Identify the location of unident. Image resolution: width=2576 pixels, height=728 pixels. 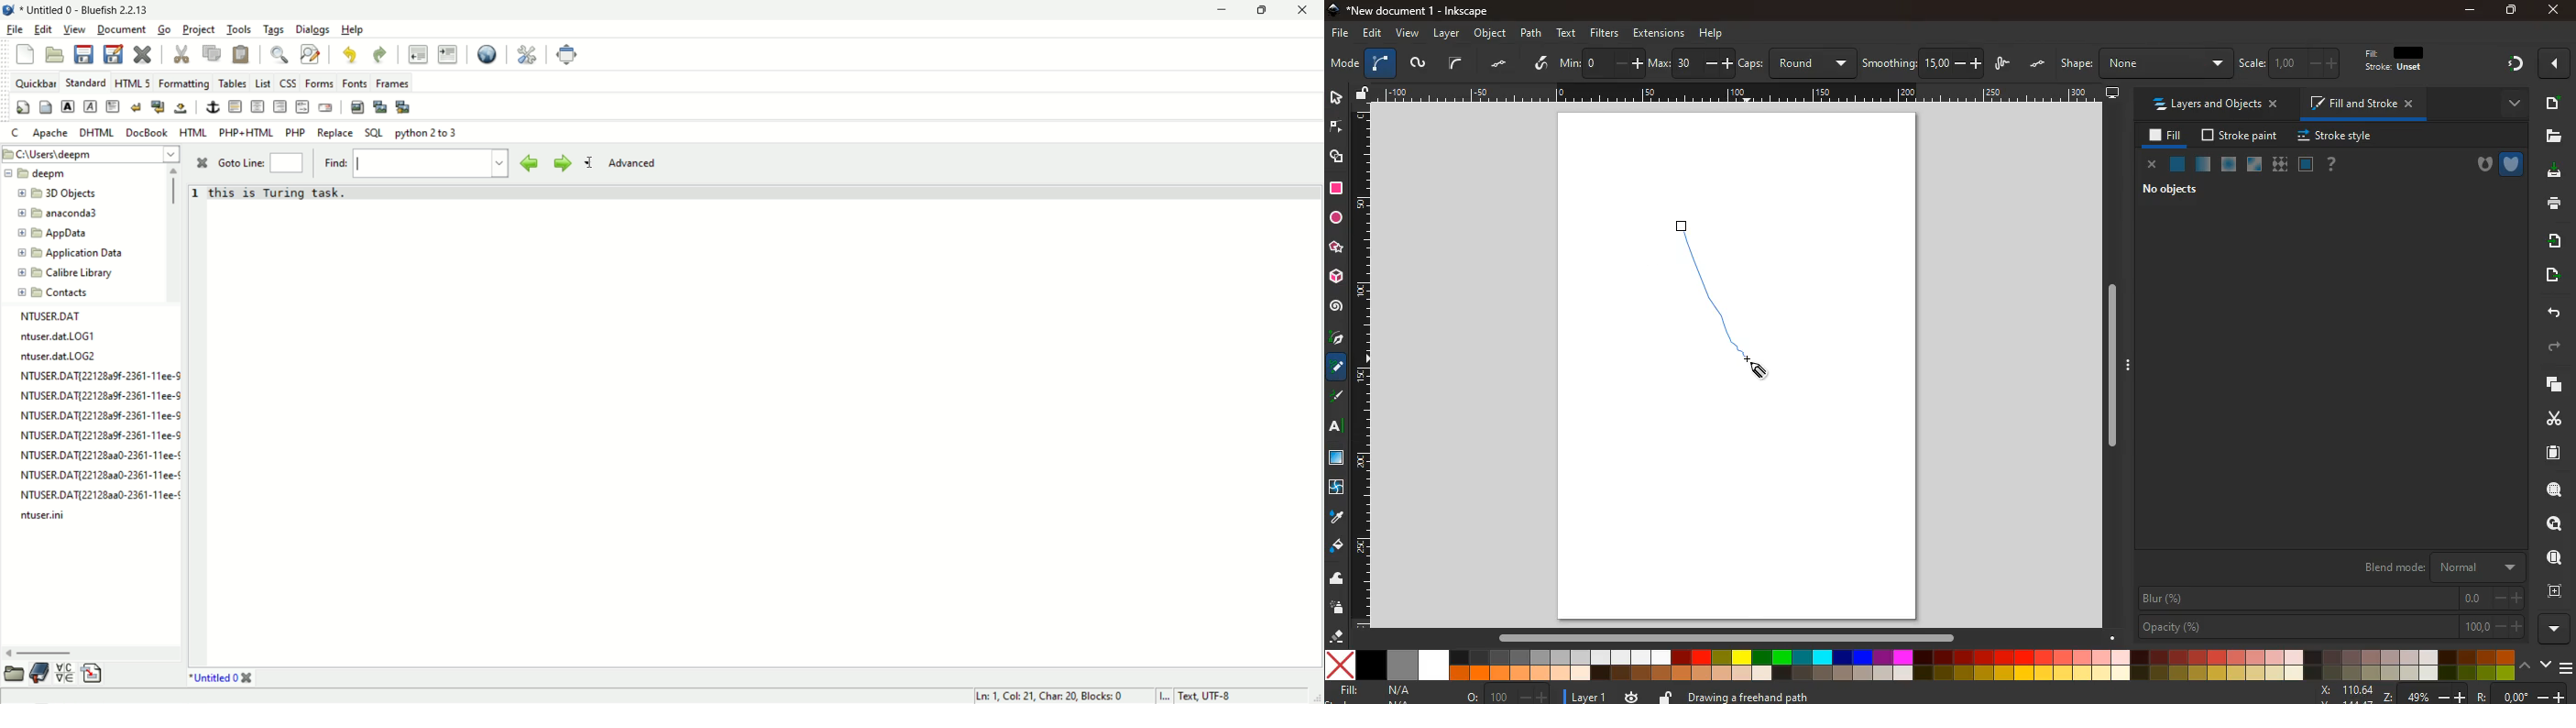
(417, 54).